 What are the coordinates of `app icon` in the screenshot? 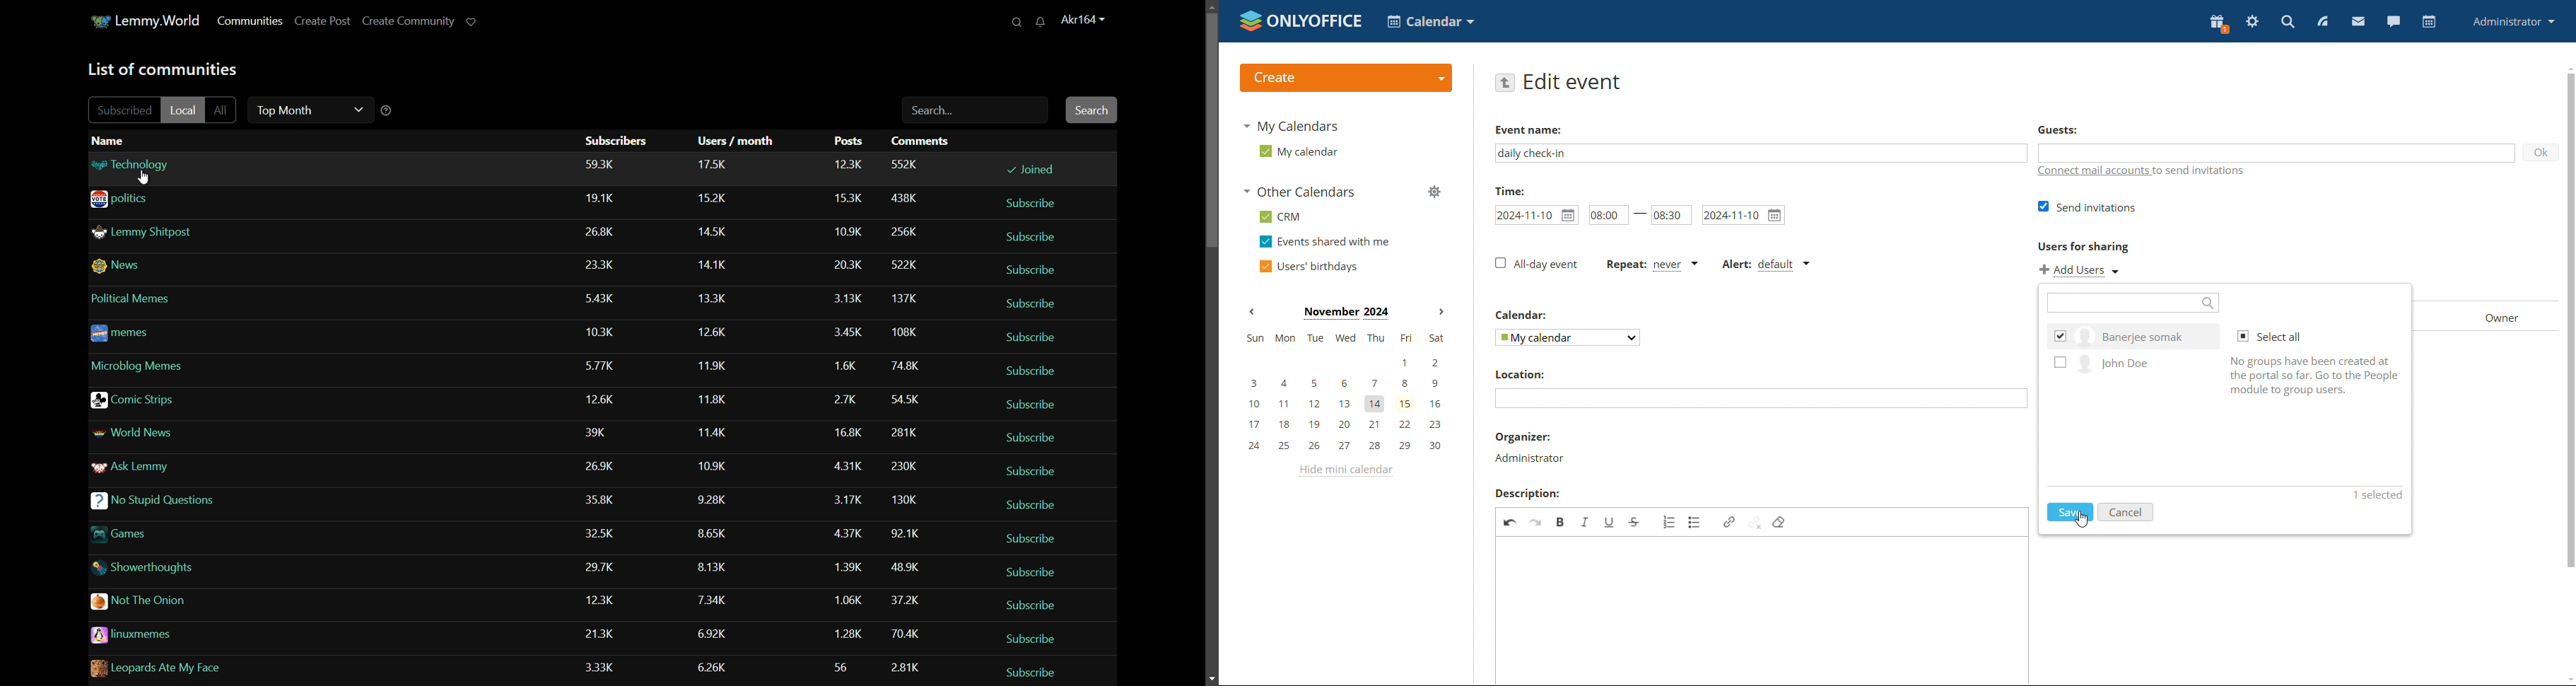 It's located at (100, 22).